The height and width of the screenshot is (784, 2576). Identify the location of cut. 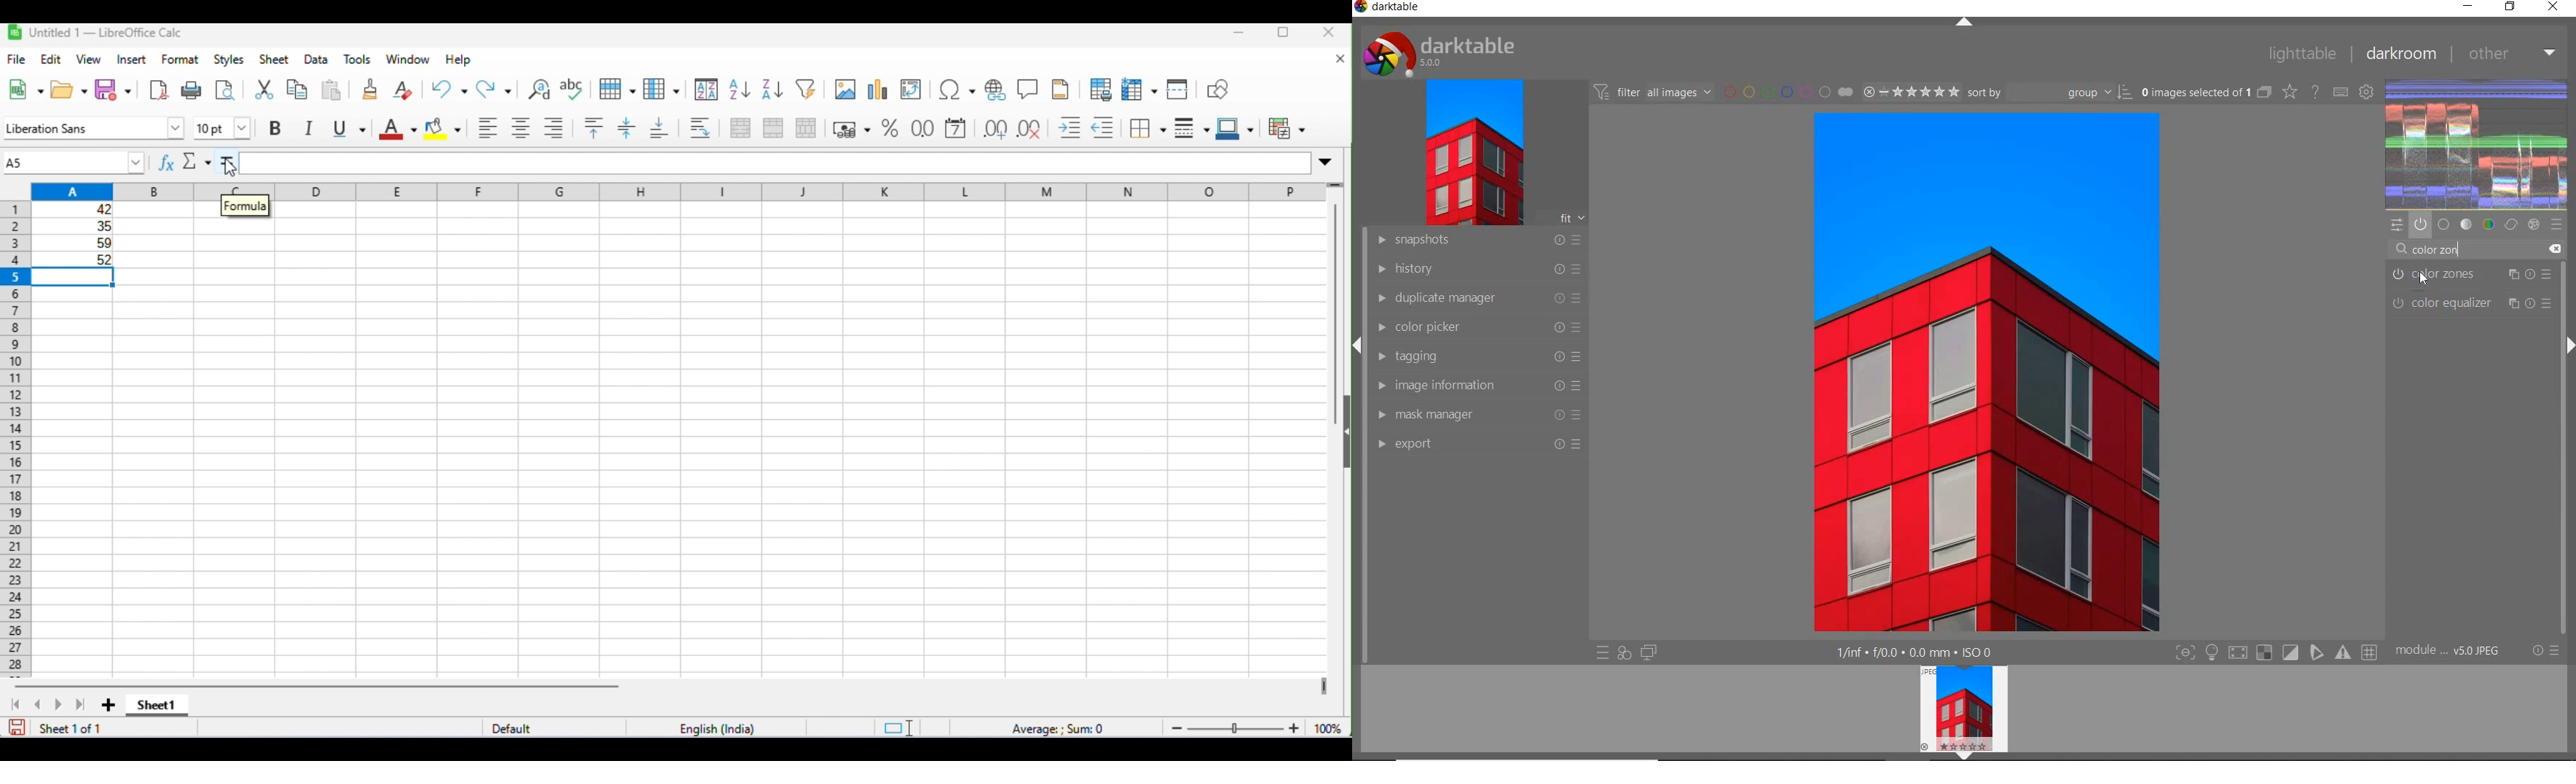
(266, 90).